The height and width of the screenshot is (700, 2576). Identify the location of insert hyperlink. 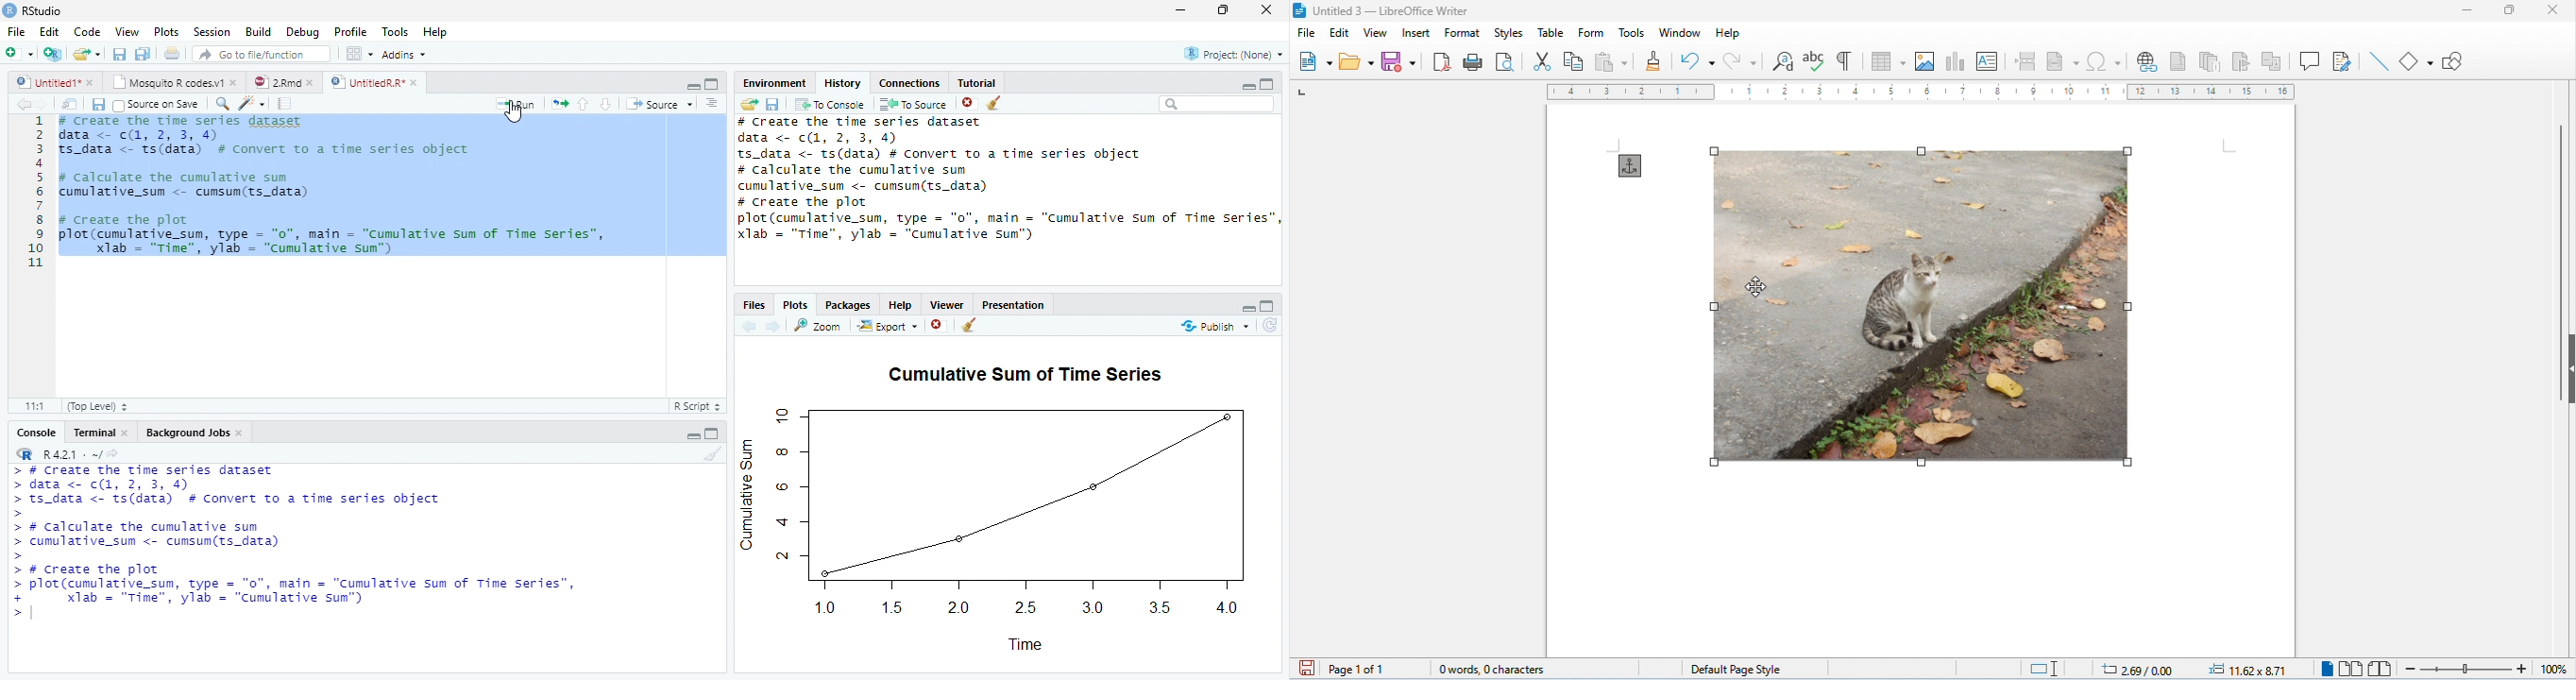
(2149, 63).